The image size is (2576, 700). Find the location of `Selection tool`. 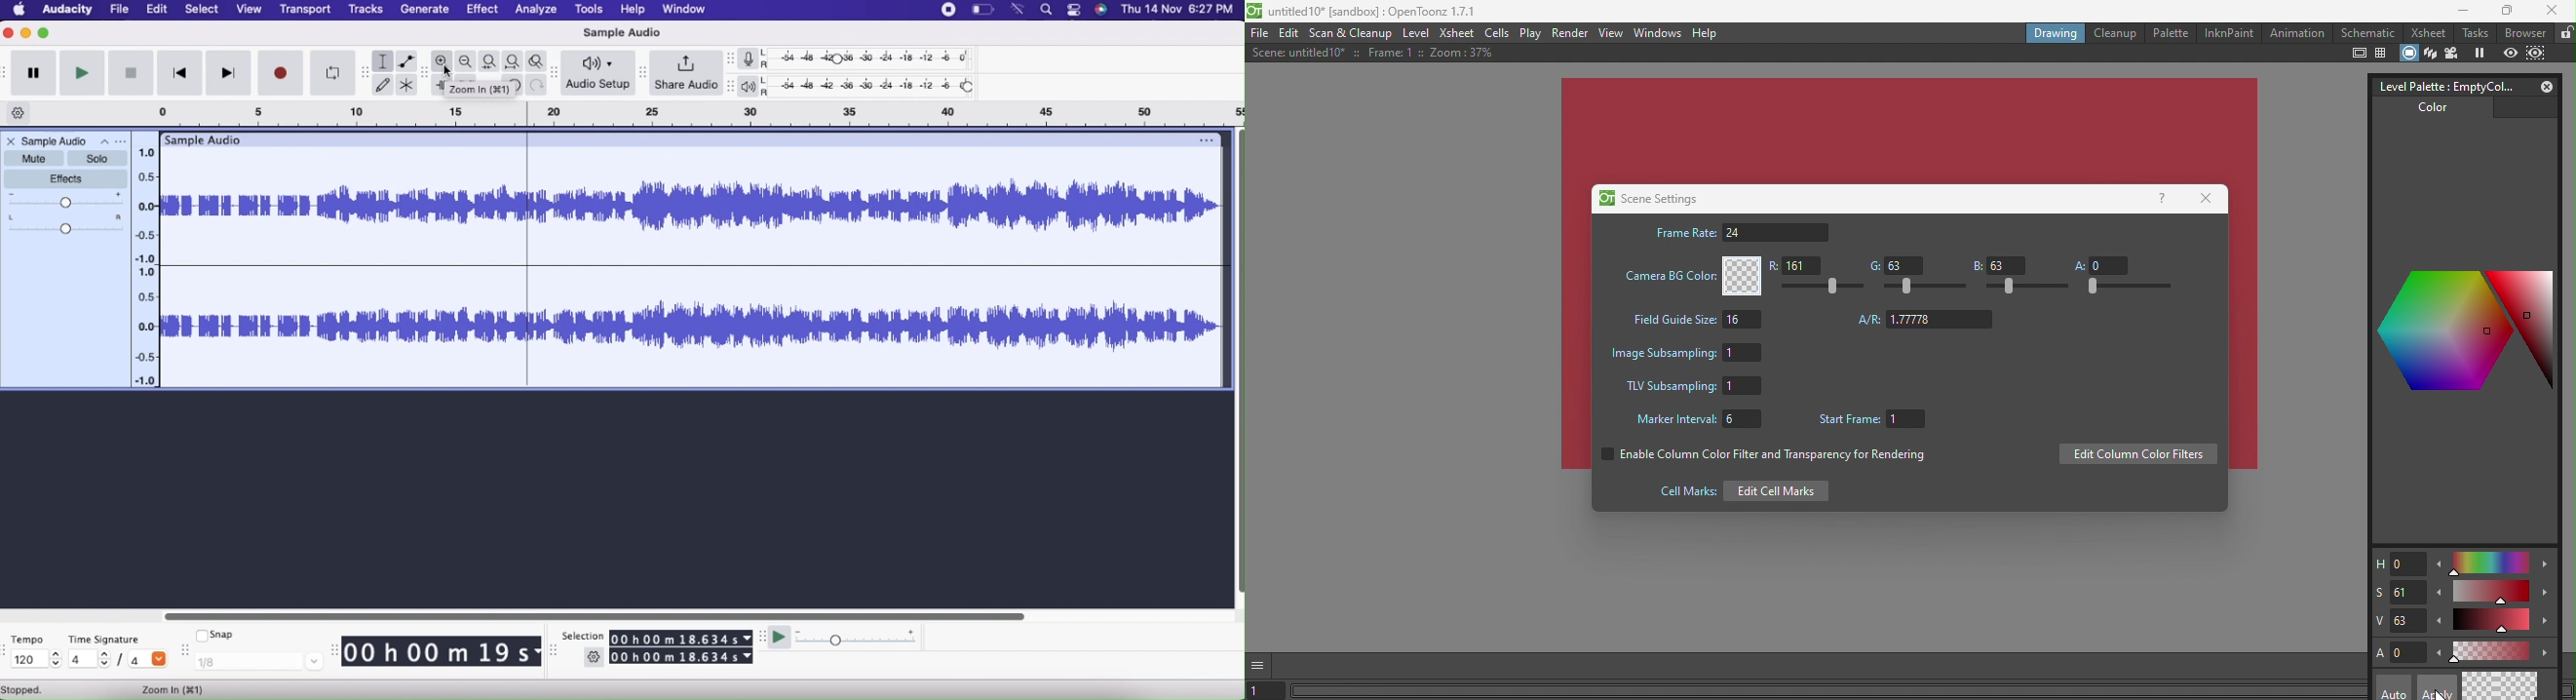

Selection tool is located at coordinates (383, 61).